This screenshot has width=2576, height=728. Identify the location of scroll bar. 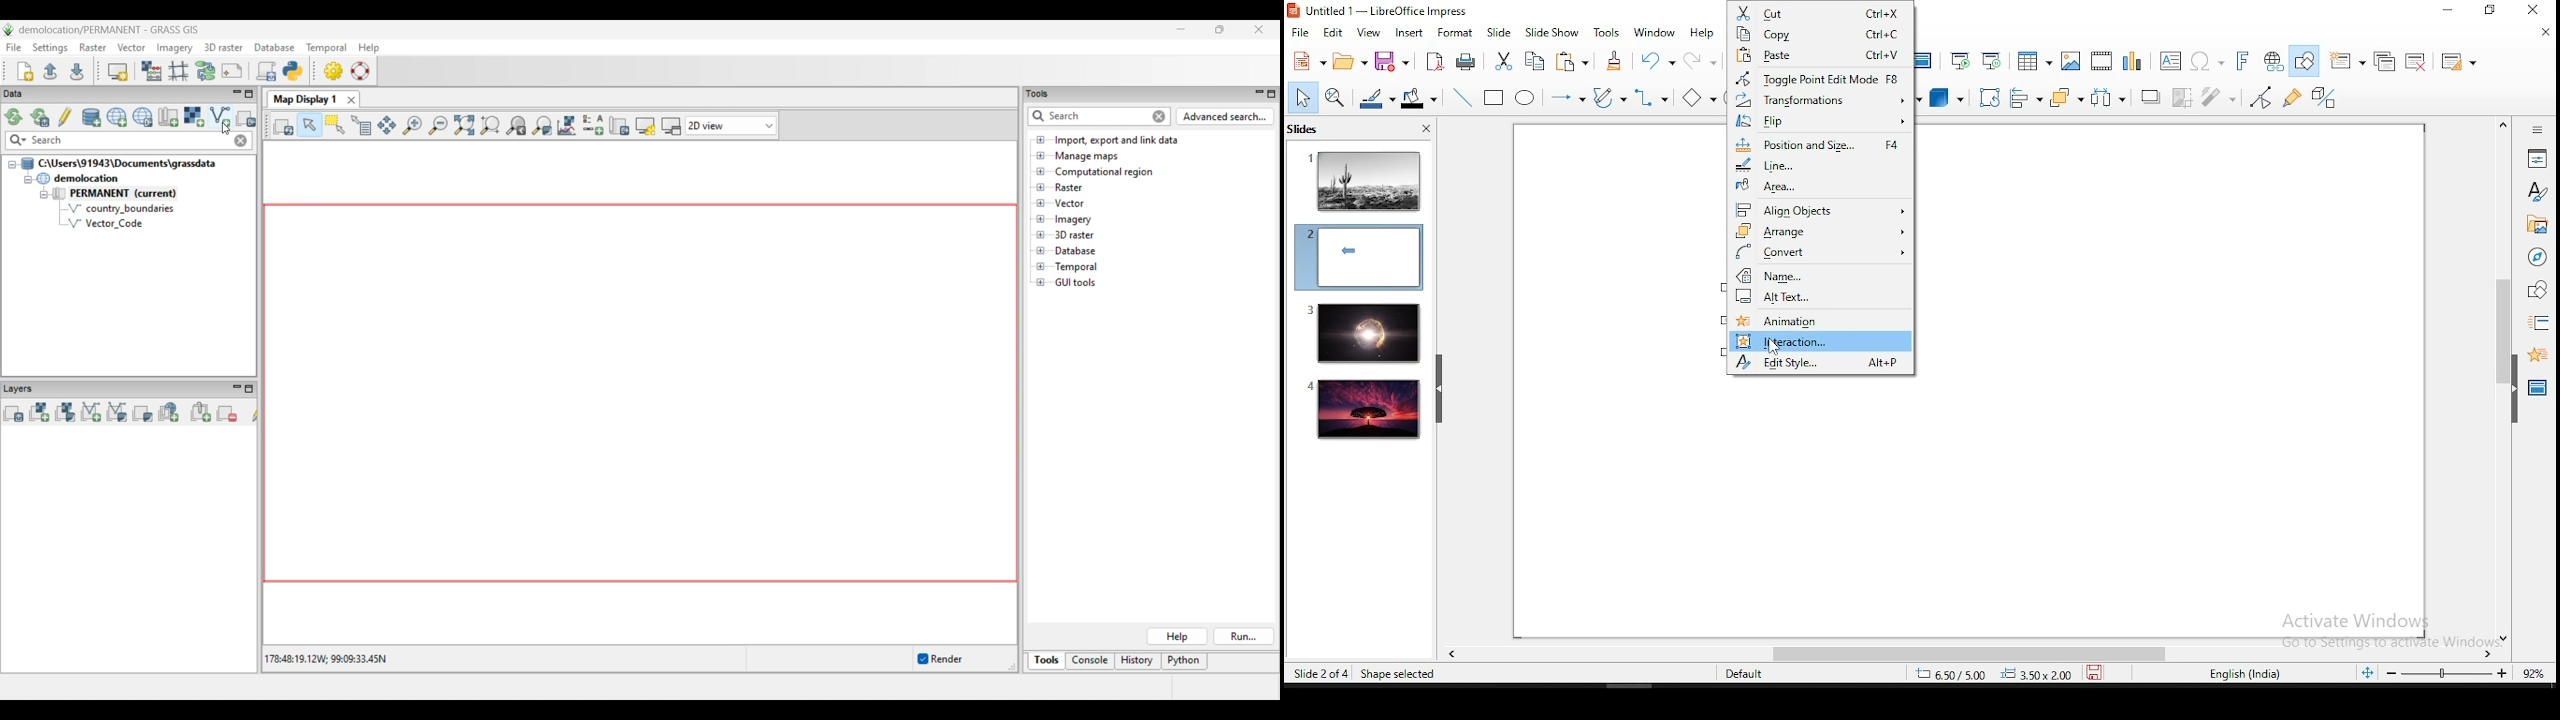
(2500, 380).